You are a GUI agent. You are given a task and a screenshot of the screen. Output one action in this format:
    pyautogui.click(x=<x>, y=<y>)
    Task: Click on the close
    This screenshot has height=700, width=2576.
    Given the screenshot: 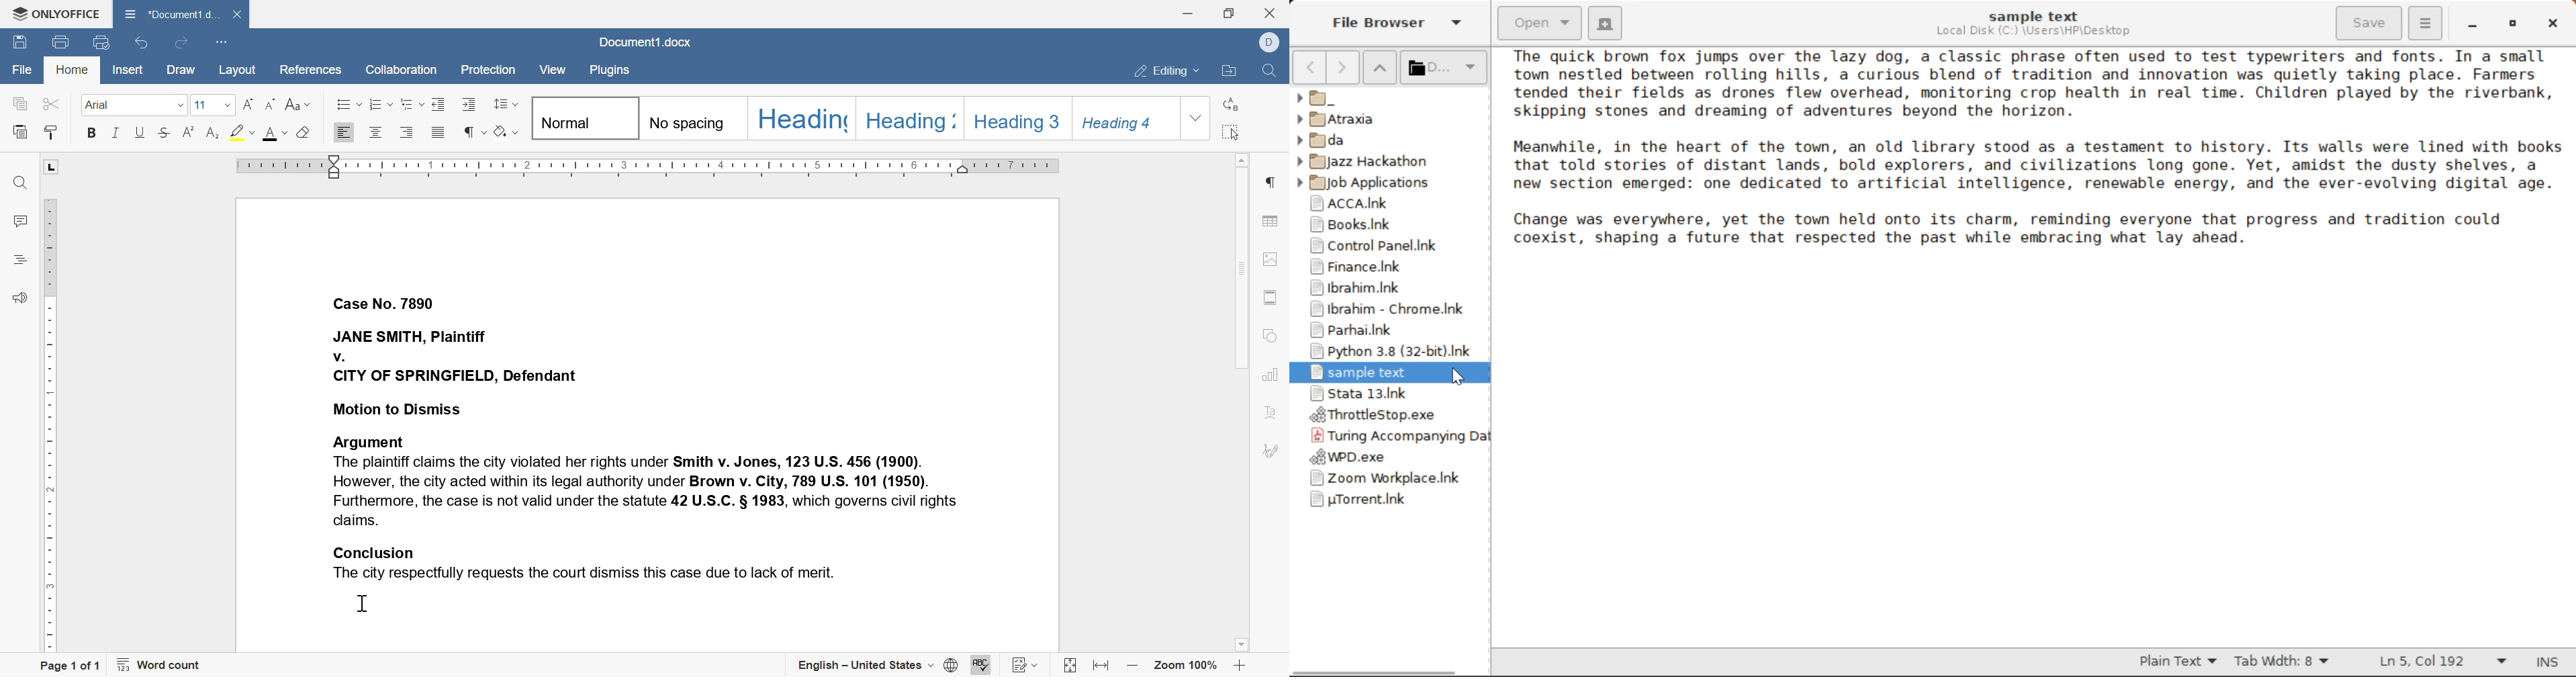 What is the action you would take?
    pyautogui.click(x=238, y=15)
    